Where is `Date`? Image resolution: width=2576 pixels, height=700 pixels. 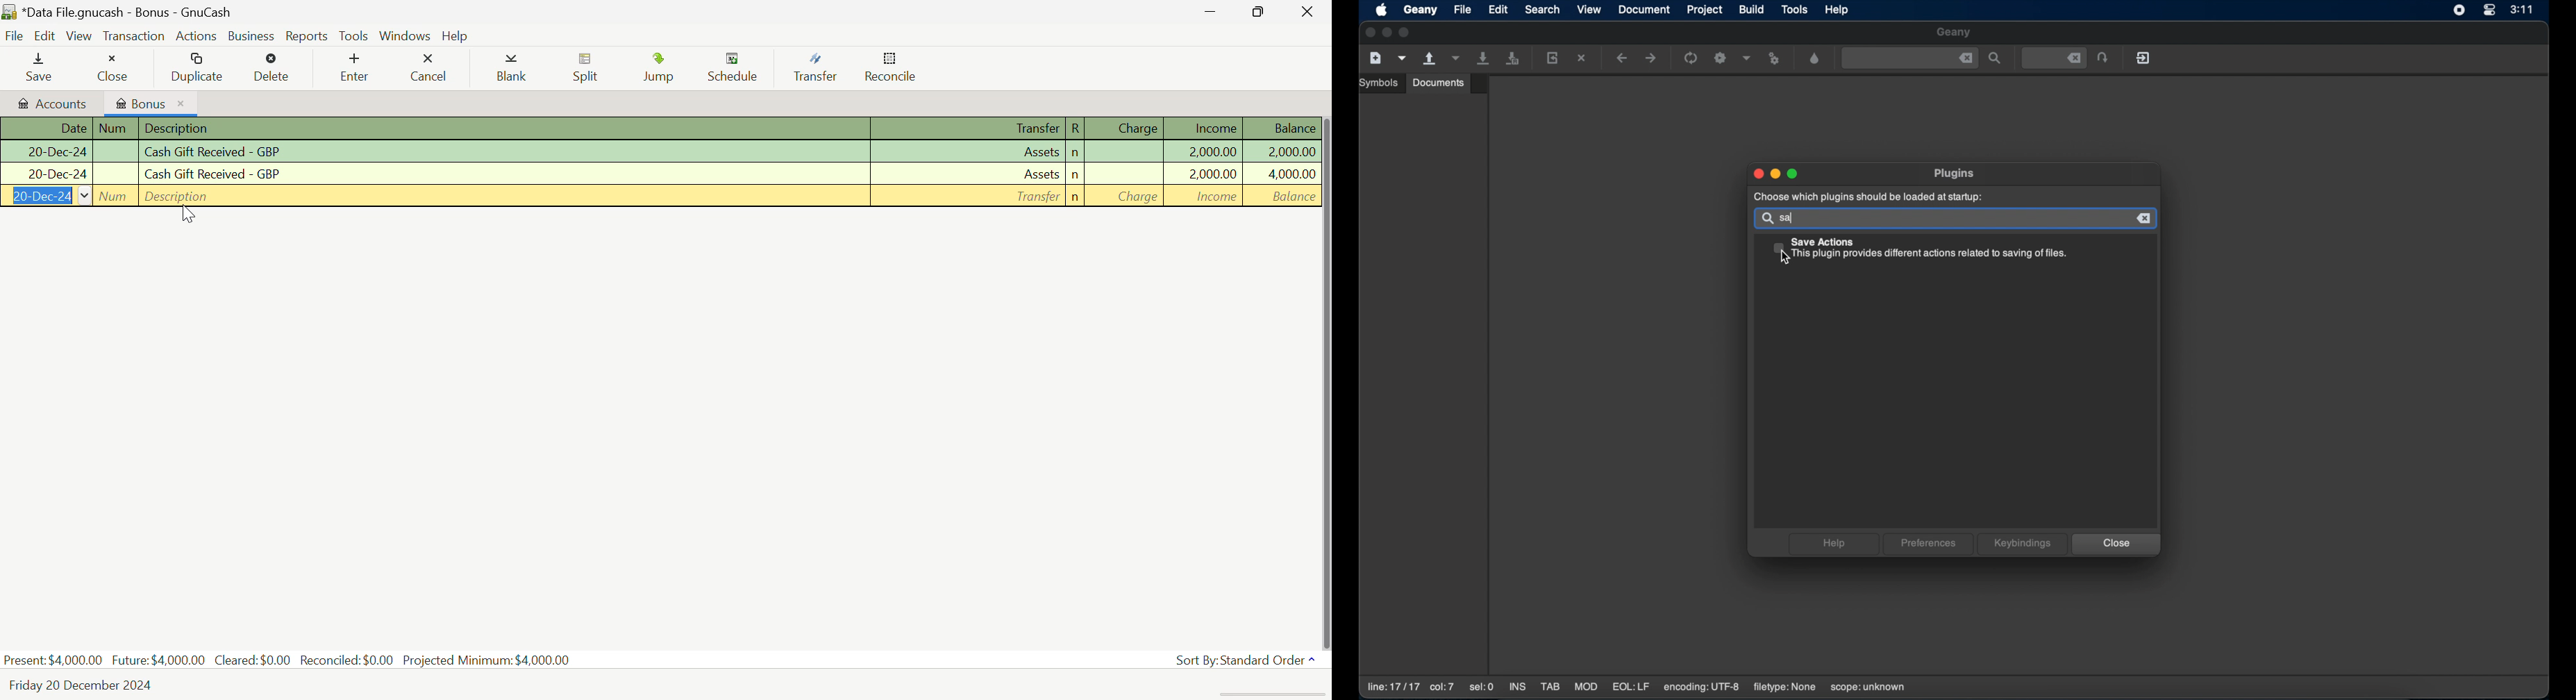 Date is located at coordinates (46, 128).